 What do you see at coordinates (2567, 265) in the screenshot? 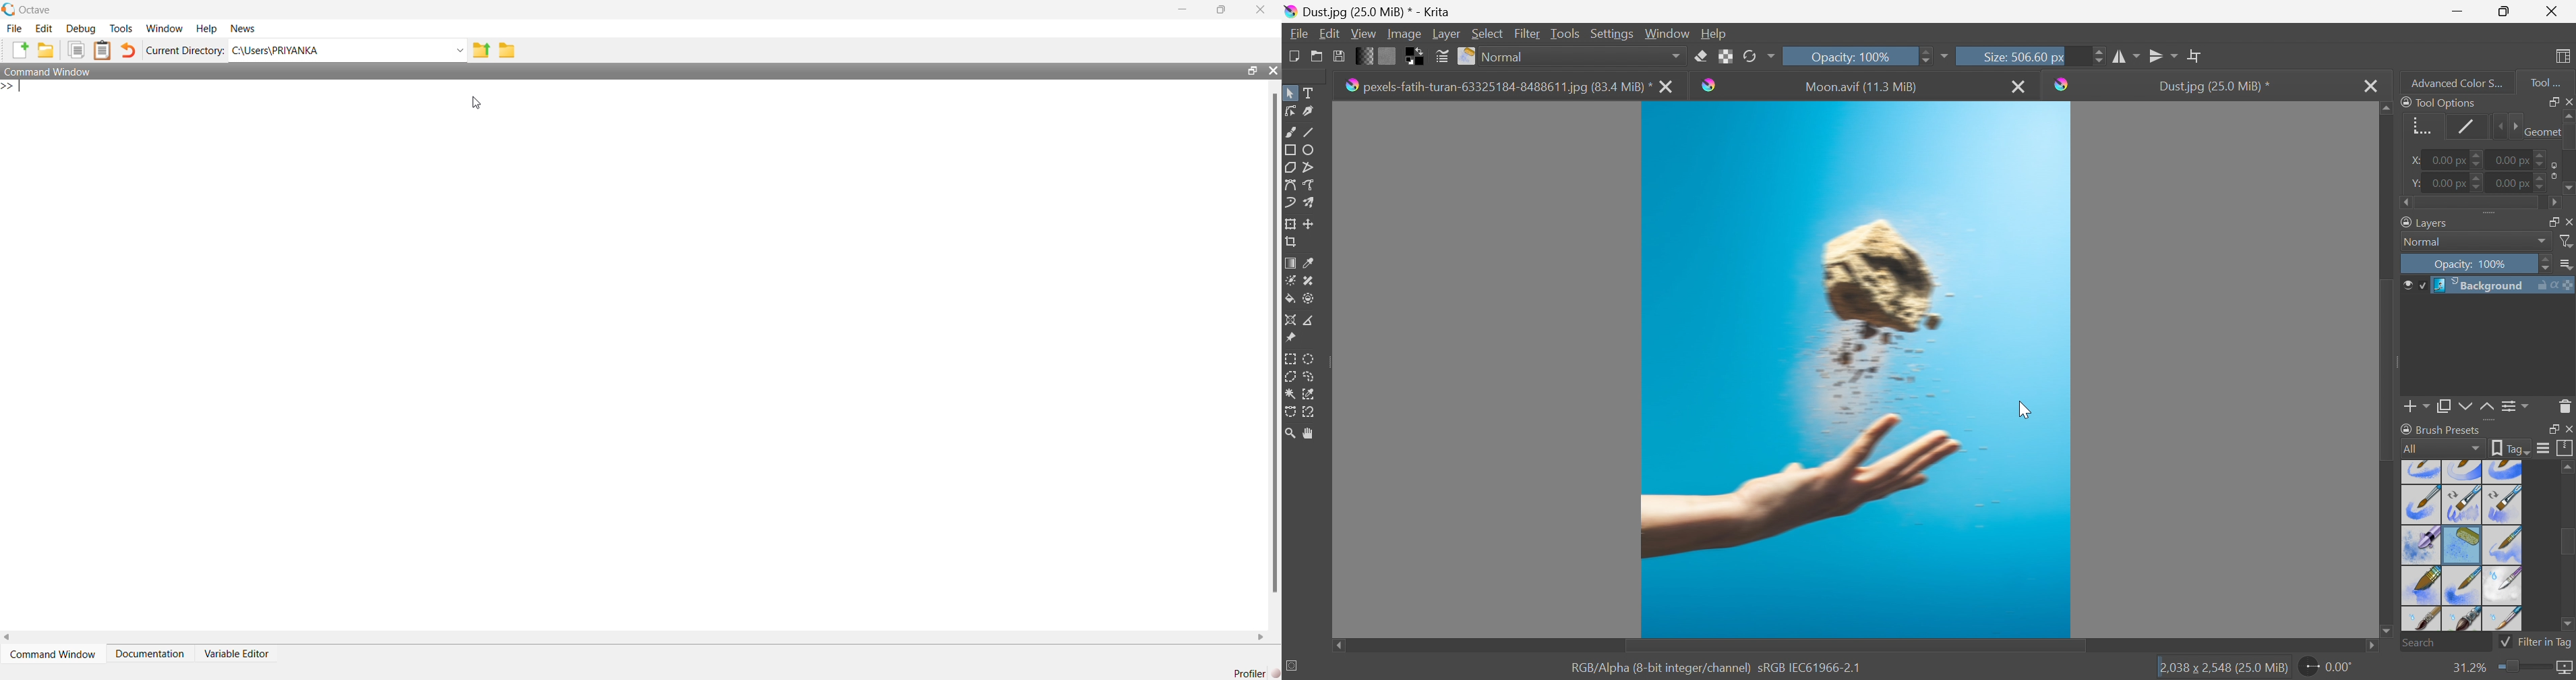
I see `Drop Down` at bounding box center [2567, 265].